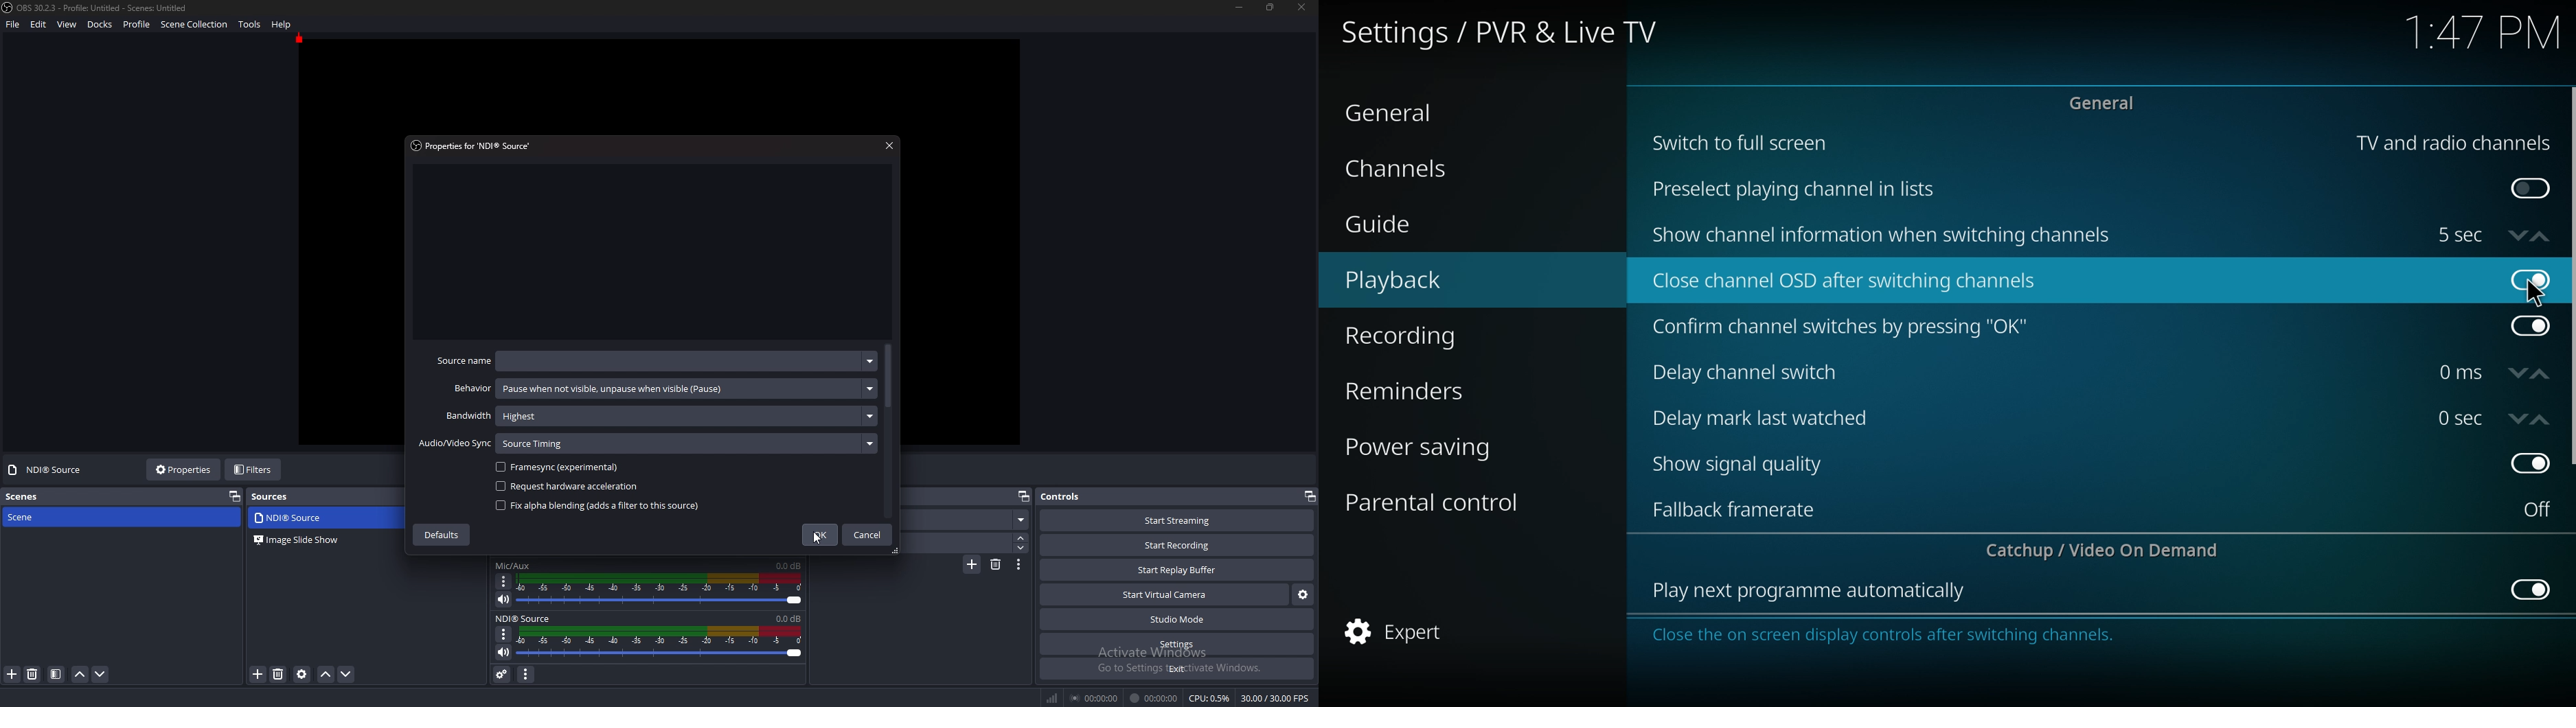 Image resolution: width=2576 pixels, height=728 pixels. Describe the element at coordinates (2533, 588) in the screenshot. I see `off` at that location.